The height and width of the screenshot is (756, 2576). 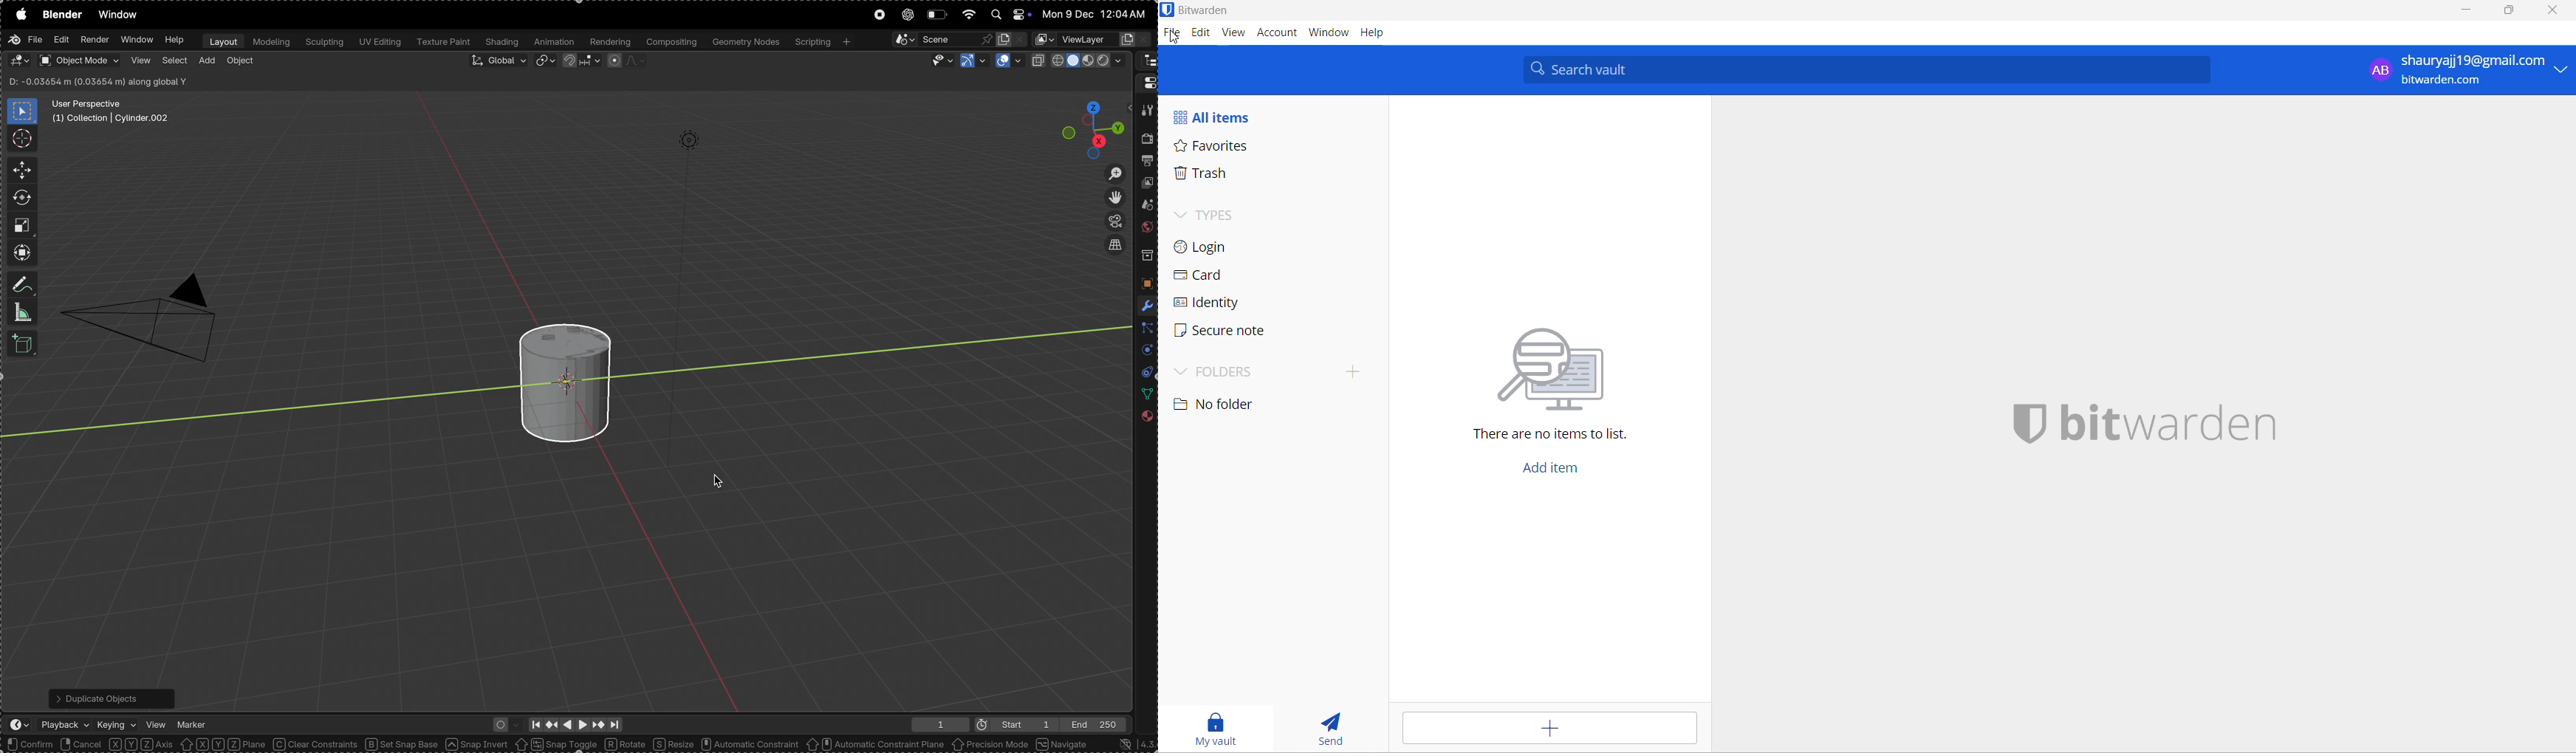 What do you see at coordinates (25, 345) in the screenshot?
I see `add cube` at bounding box center [25, 345].